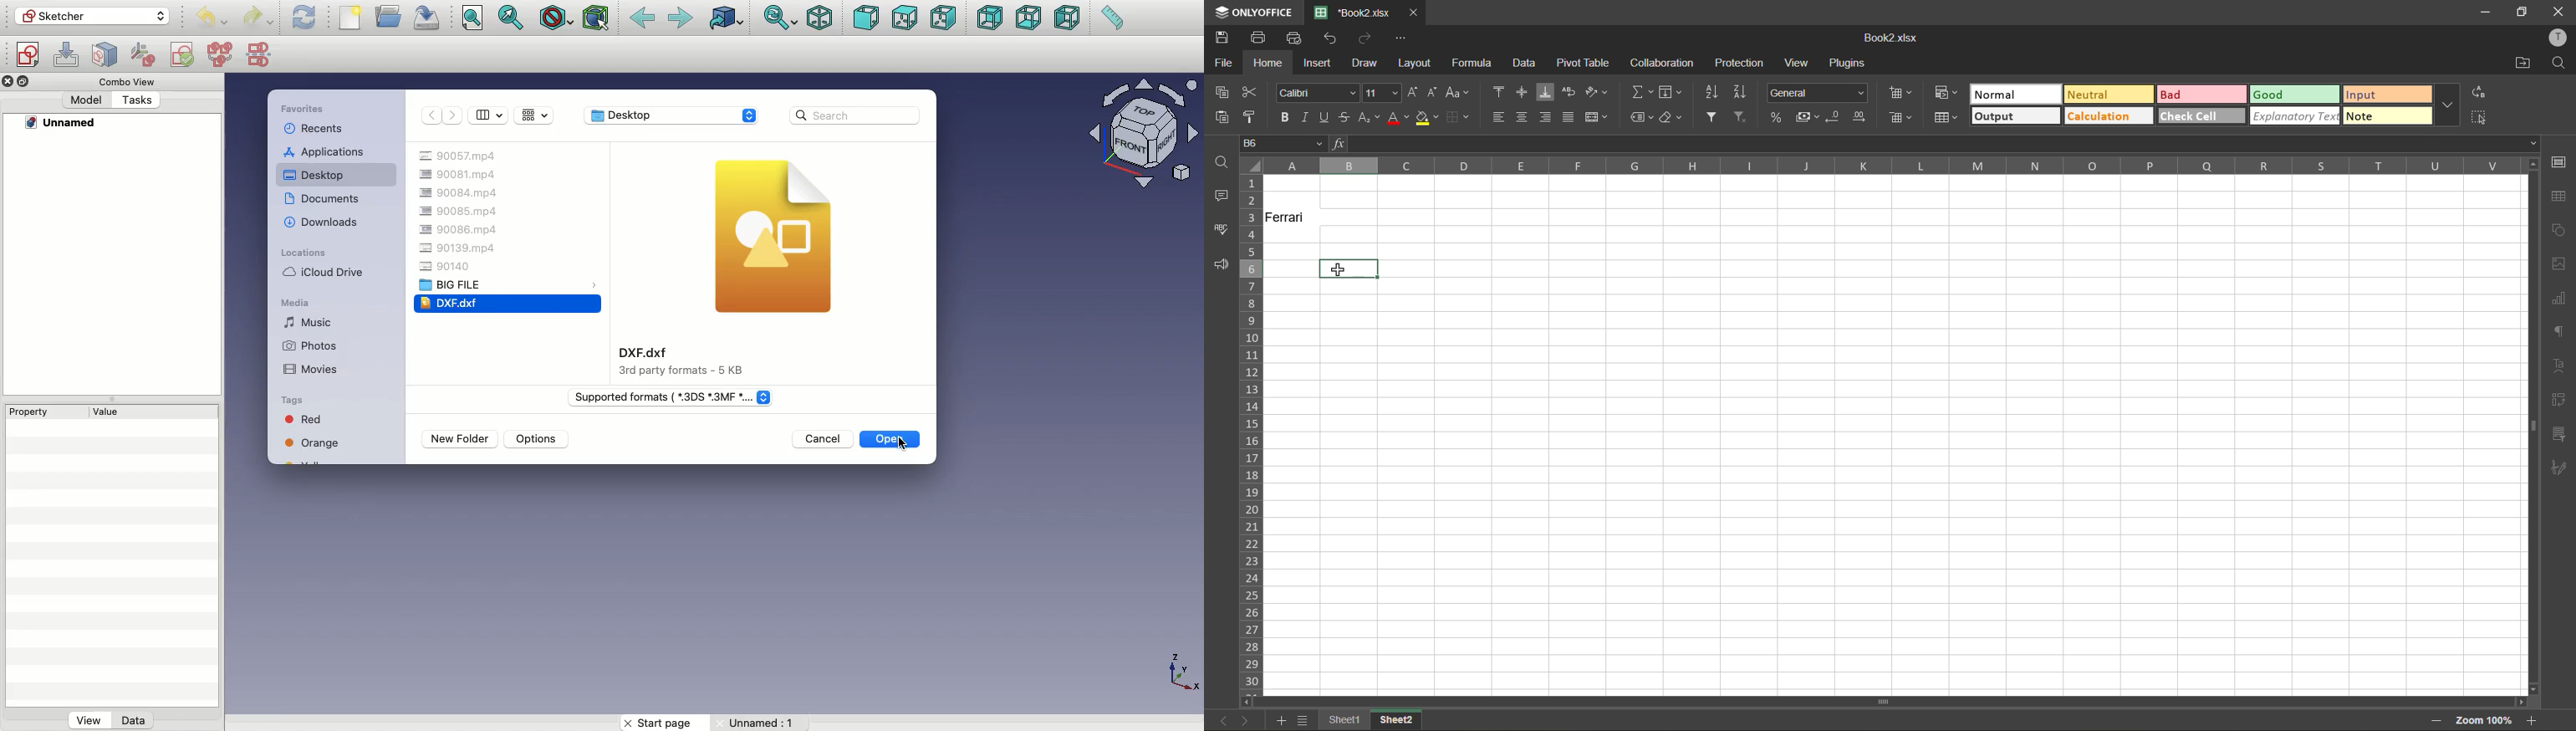  I want to click on 90086.mp4, so click(461, 228).